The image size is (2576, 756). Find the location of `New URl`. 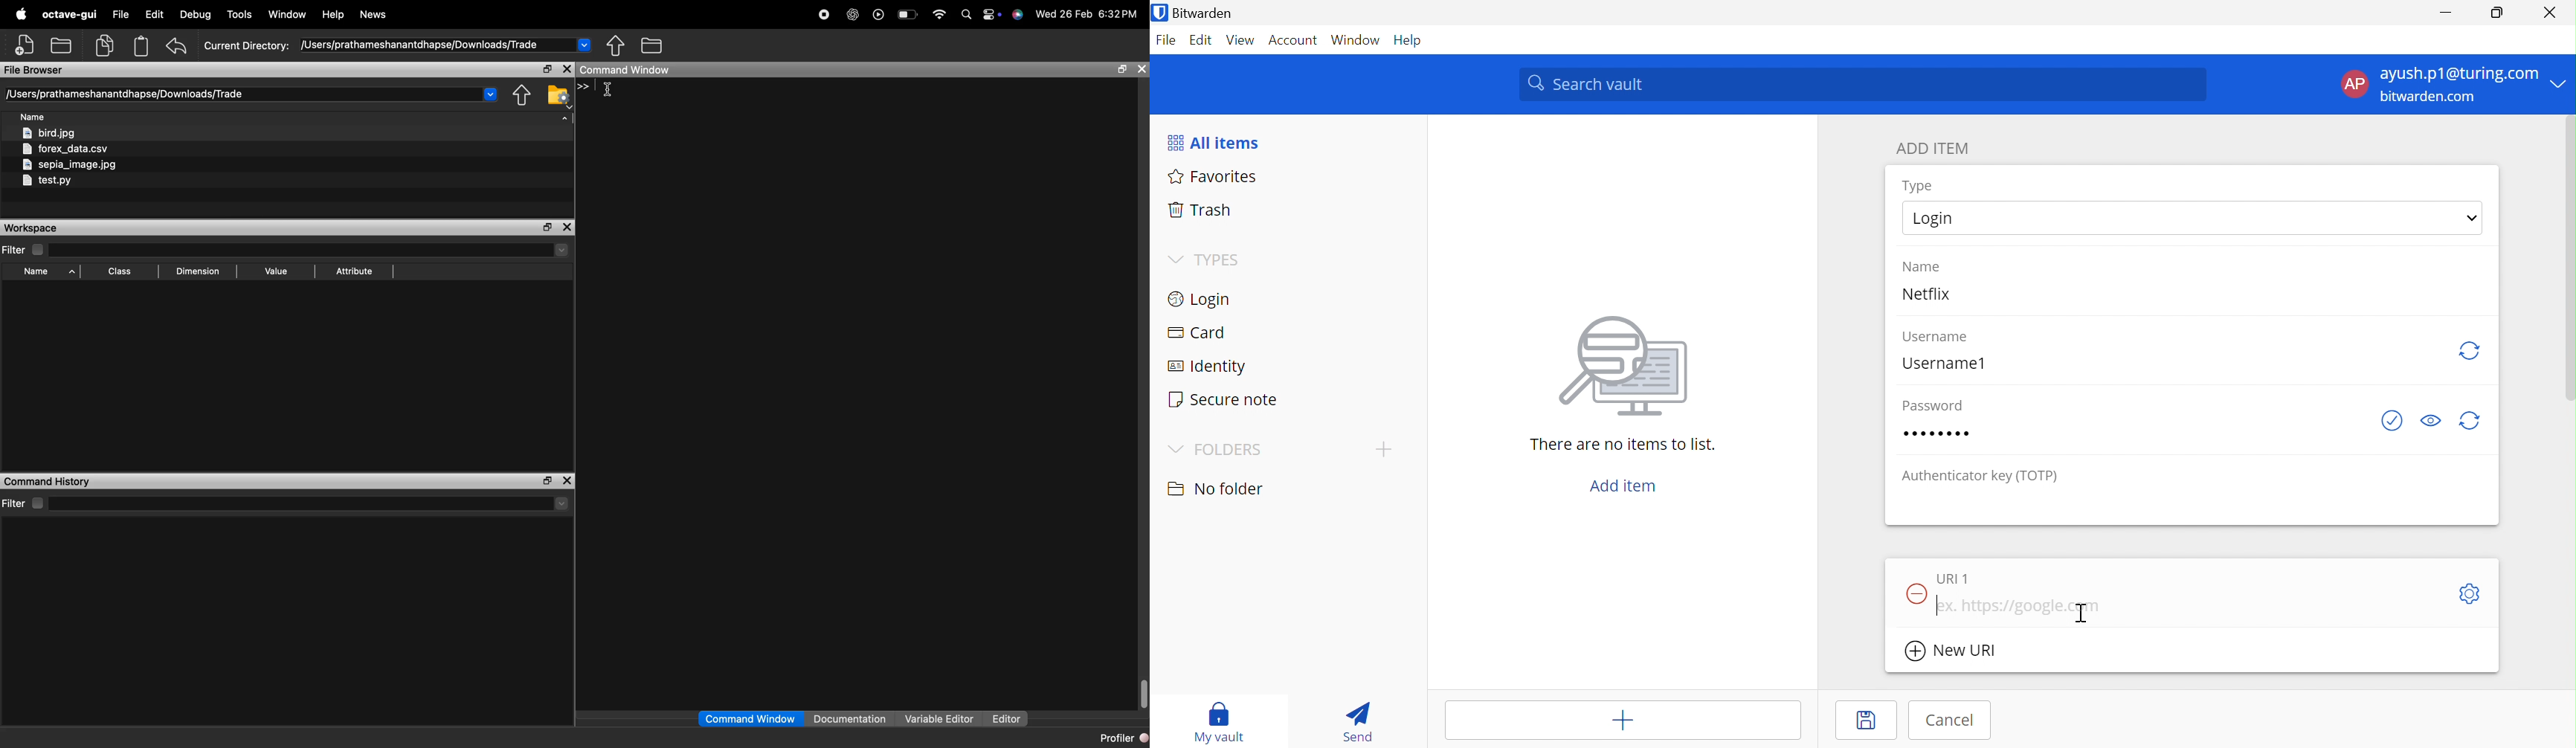

New URl is located at coordinates (1952, 650).